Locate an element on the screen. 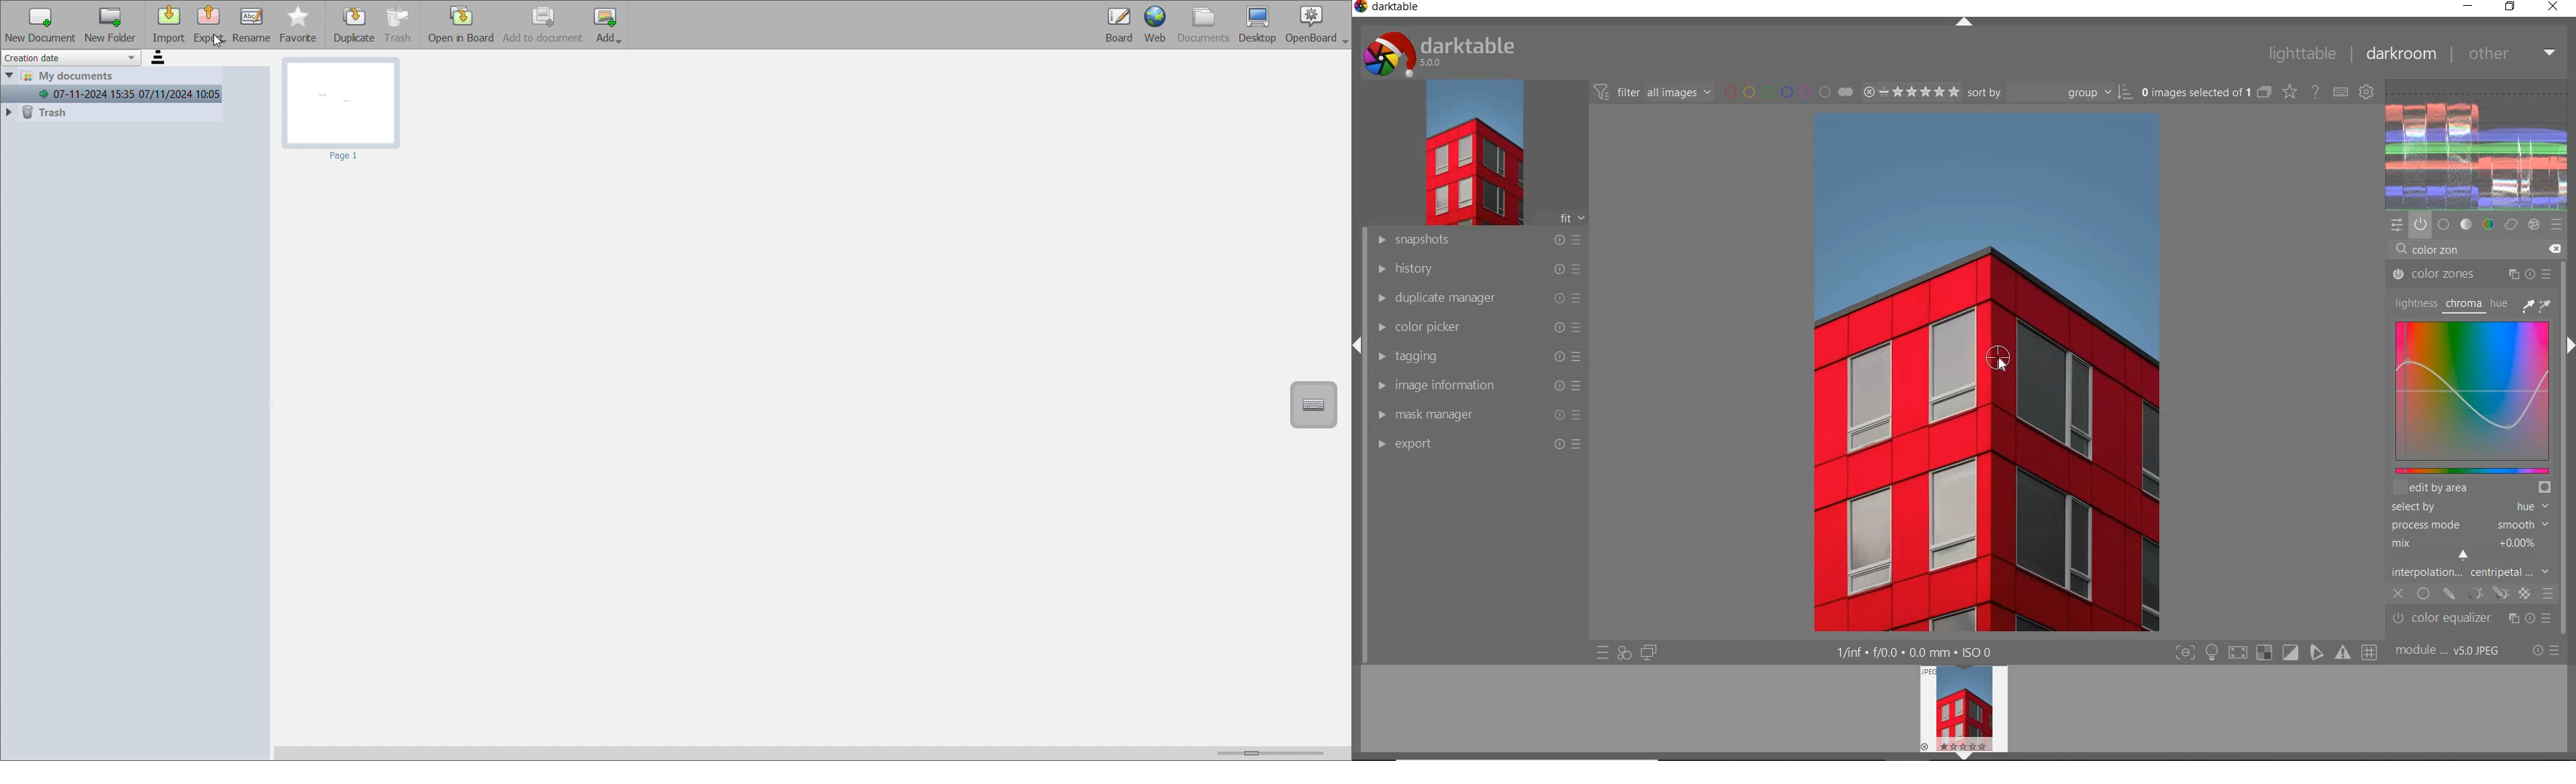 This screenshot has width=2576, height=784. enable for online help is located at coordinates (2316, 91).